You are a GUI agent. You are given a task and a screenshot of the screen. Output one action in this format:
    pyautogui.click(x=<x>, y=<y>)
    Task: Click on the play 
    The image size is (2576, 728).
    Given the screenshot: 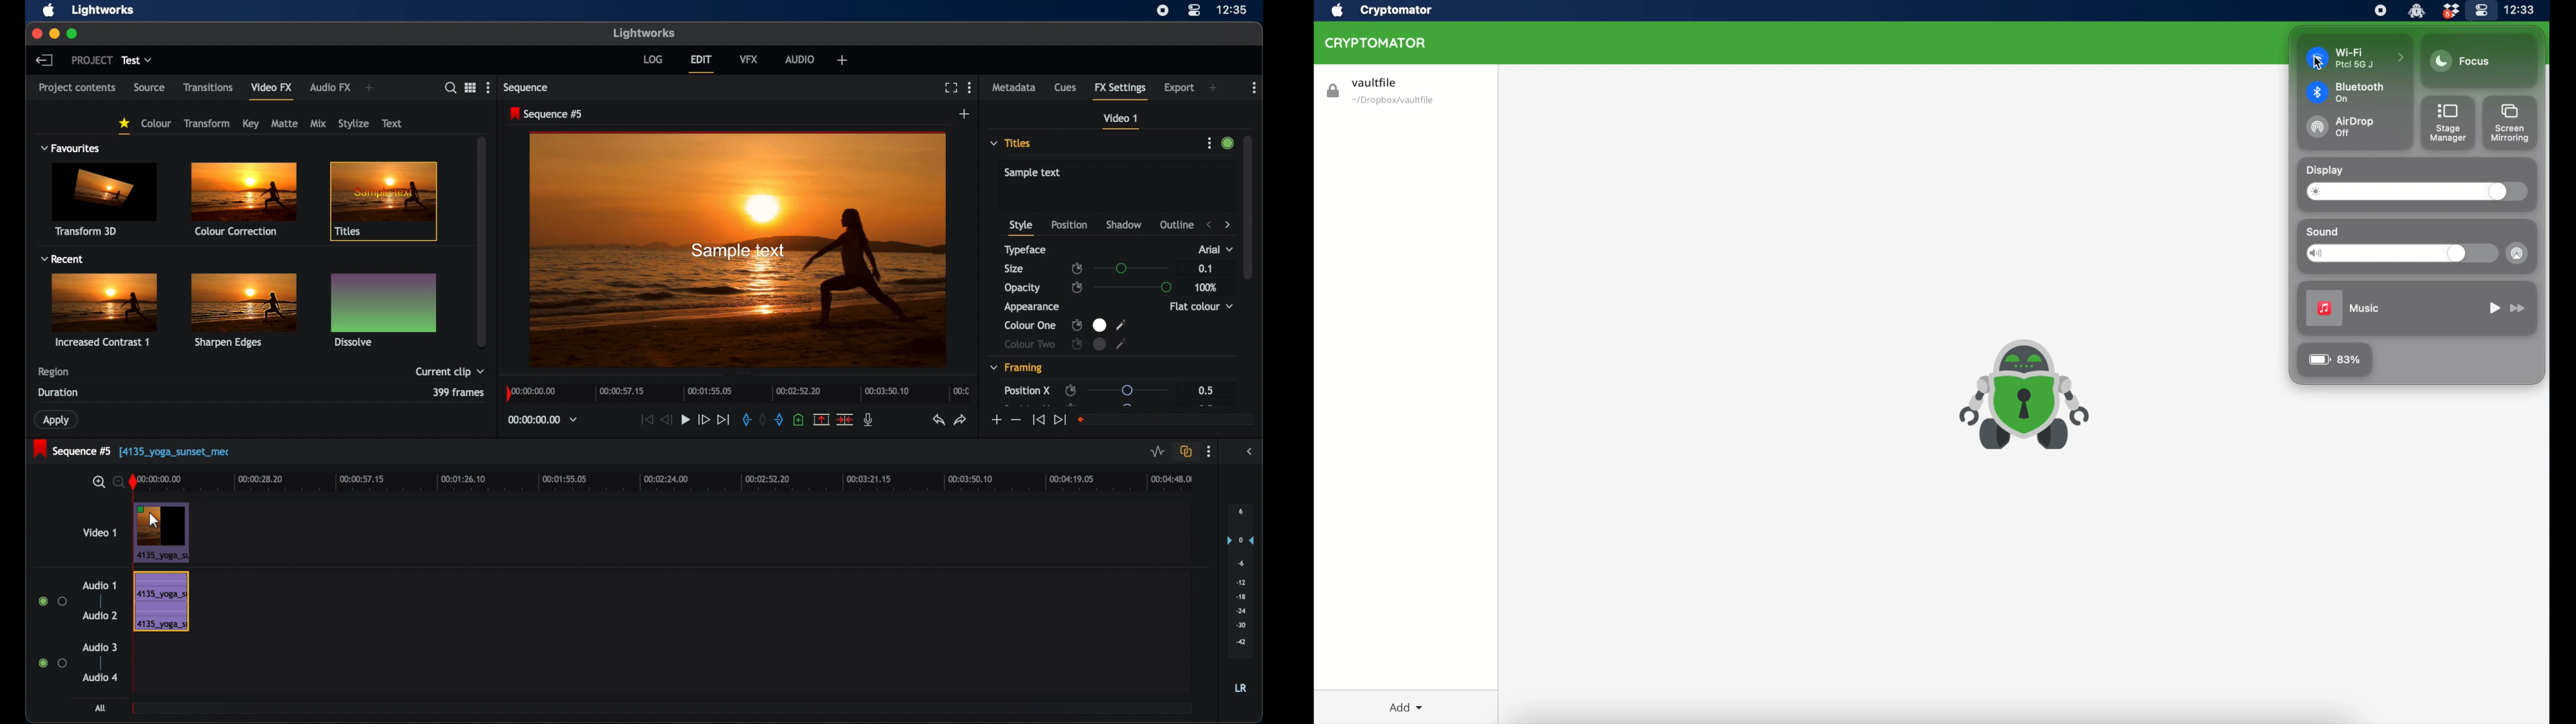 What is the action you would take?
    pyautogui.click(x=686, y=420)
    